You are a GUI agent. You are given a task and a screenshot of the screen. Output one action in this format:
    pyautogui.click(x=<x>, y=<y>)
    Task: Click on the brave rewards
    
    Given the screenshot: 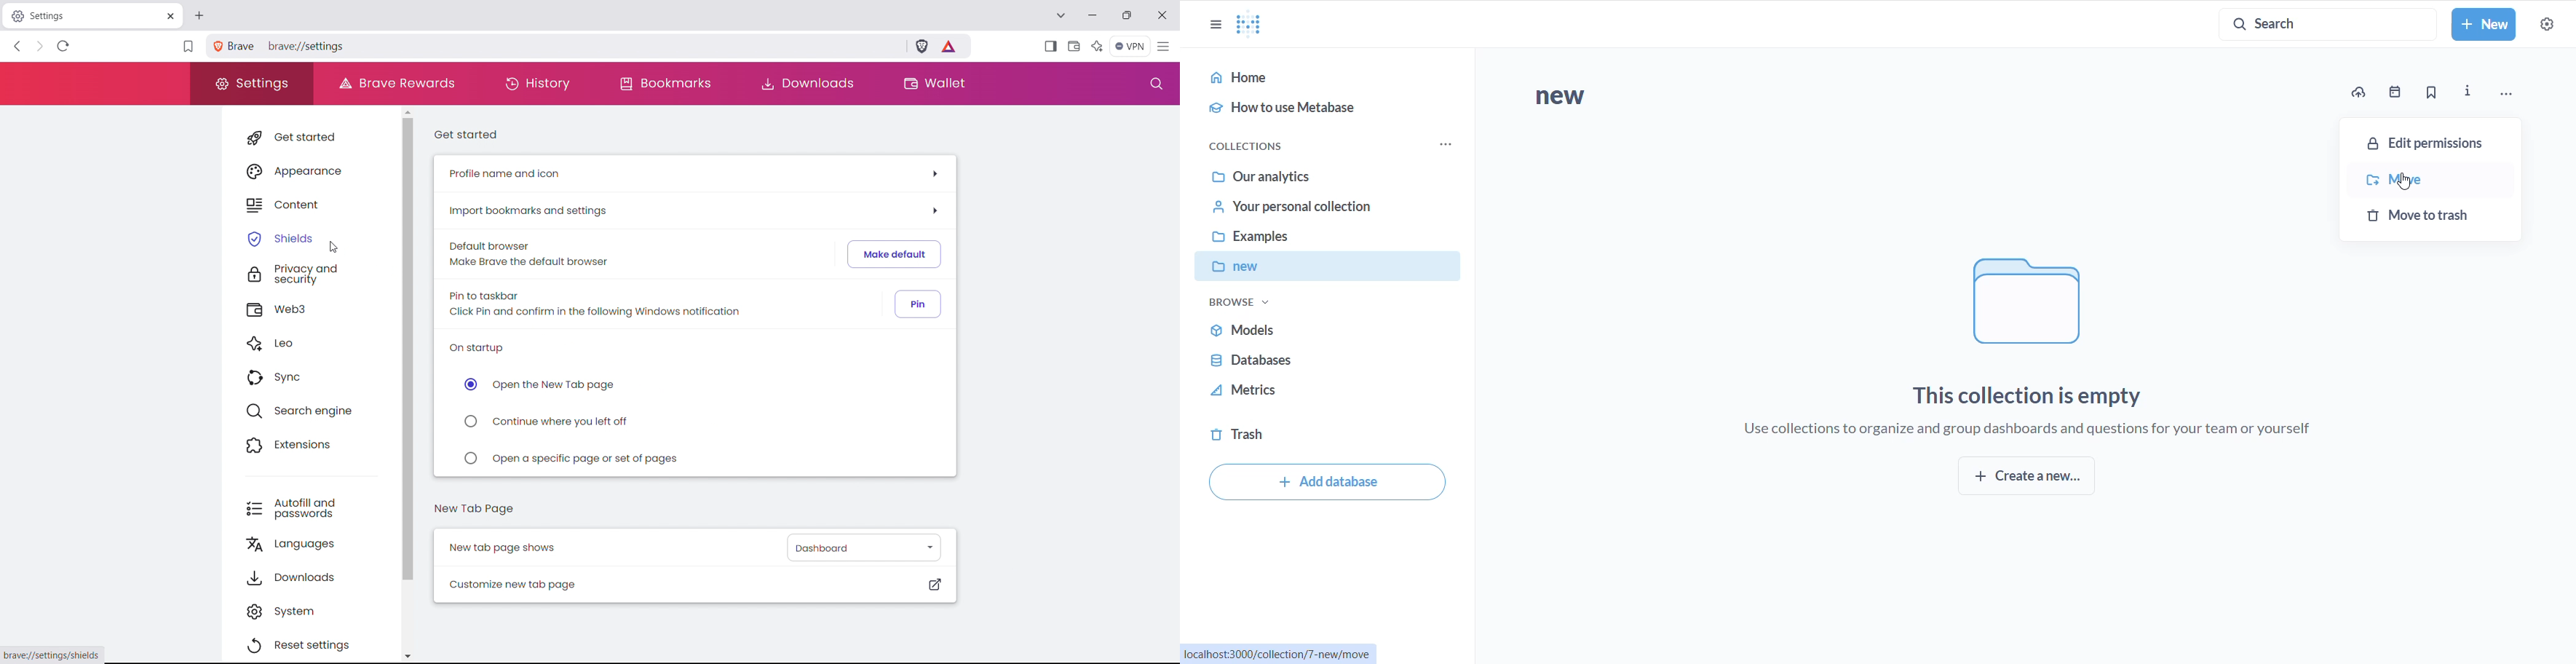 What is the action you would take?
    pyautogui.click(x=396, y=83)
    